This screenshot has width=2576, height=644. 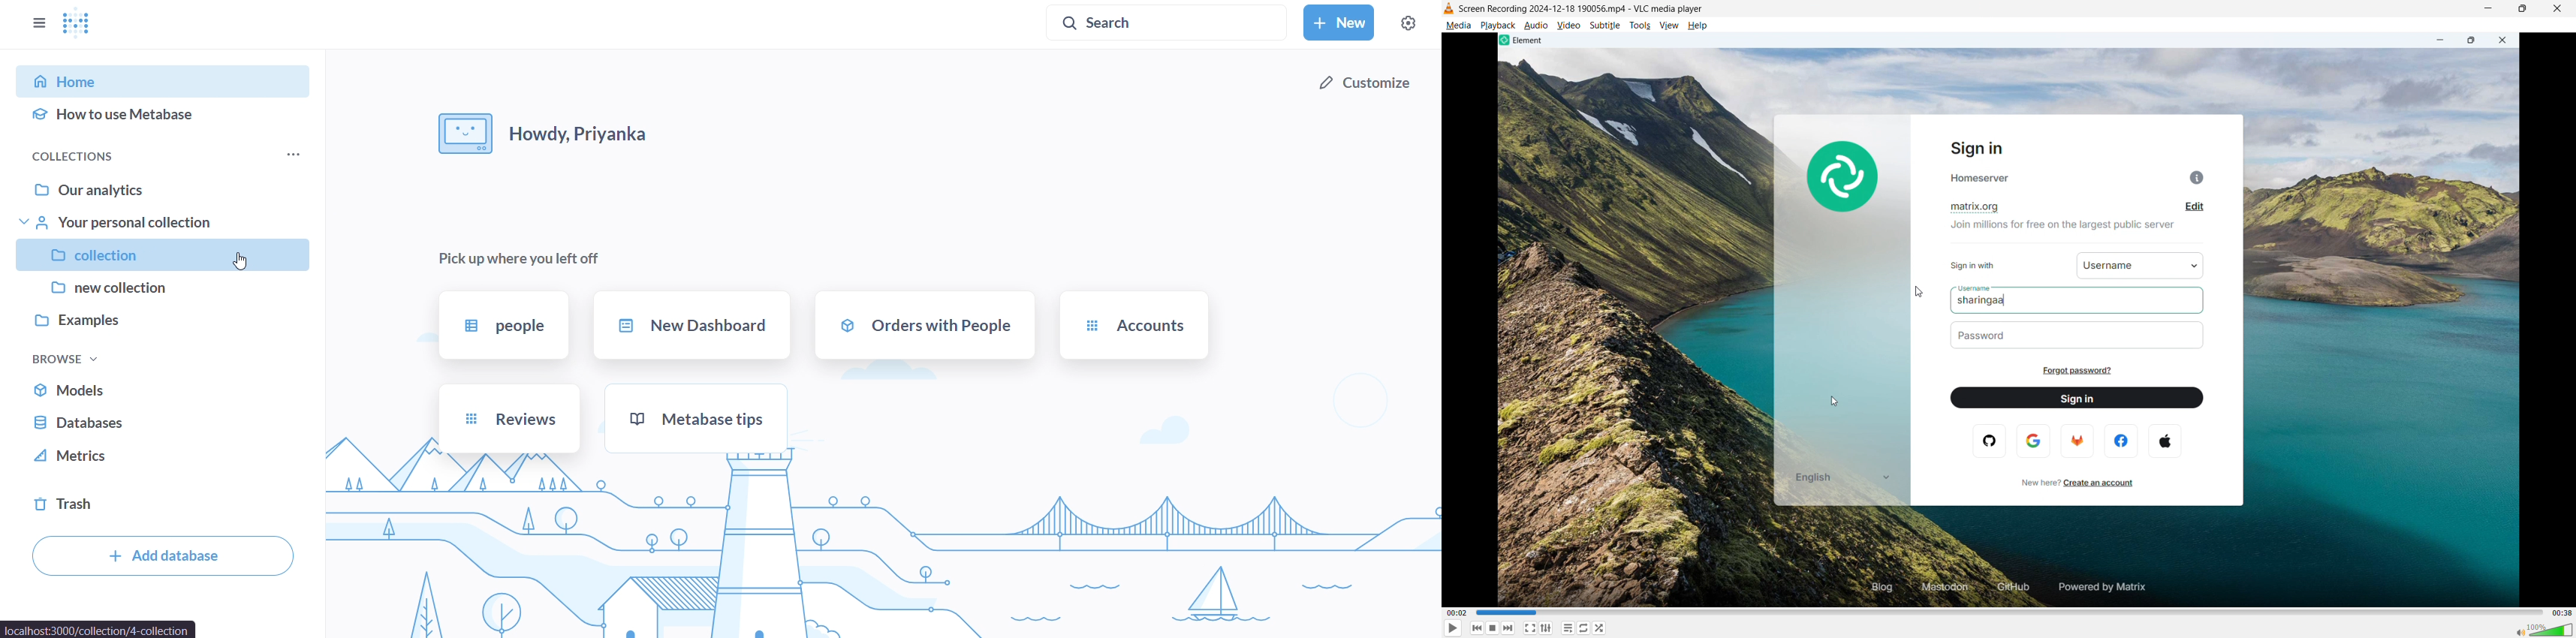 What do you see at coordinates (1339, 22) in the screenshot?
I see `new` at bounding box center [1339, 22].